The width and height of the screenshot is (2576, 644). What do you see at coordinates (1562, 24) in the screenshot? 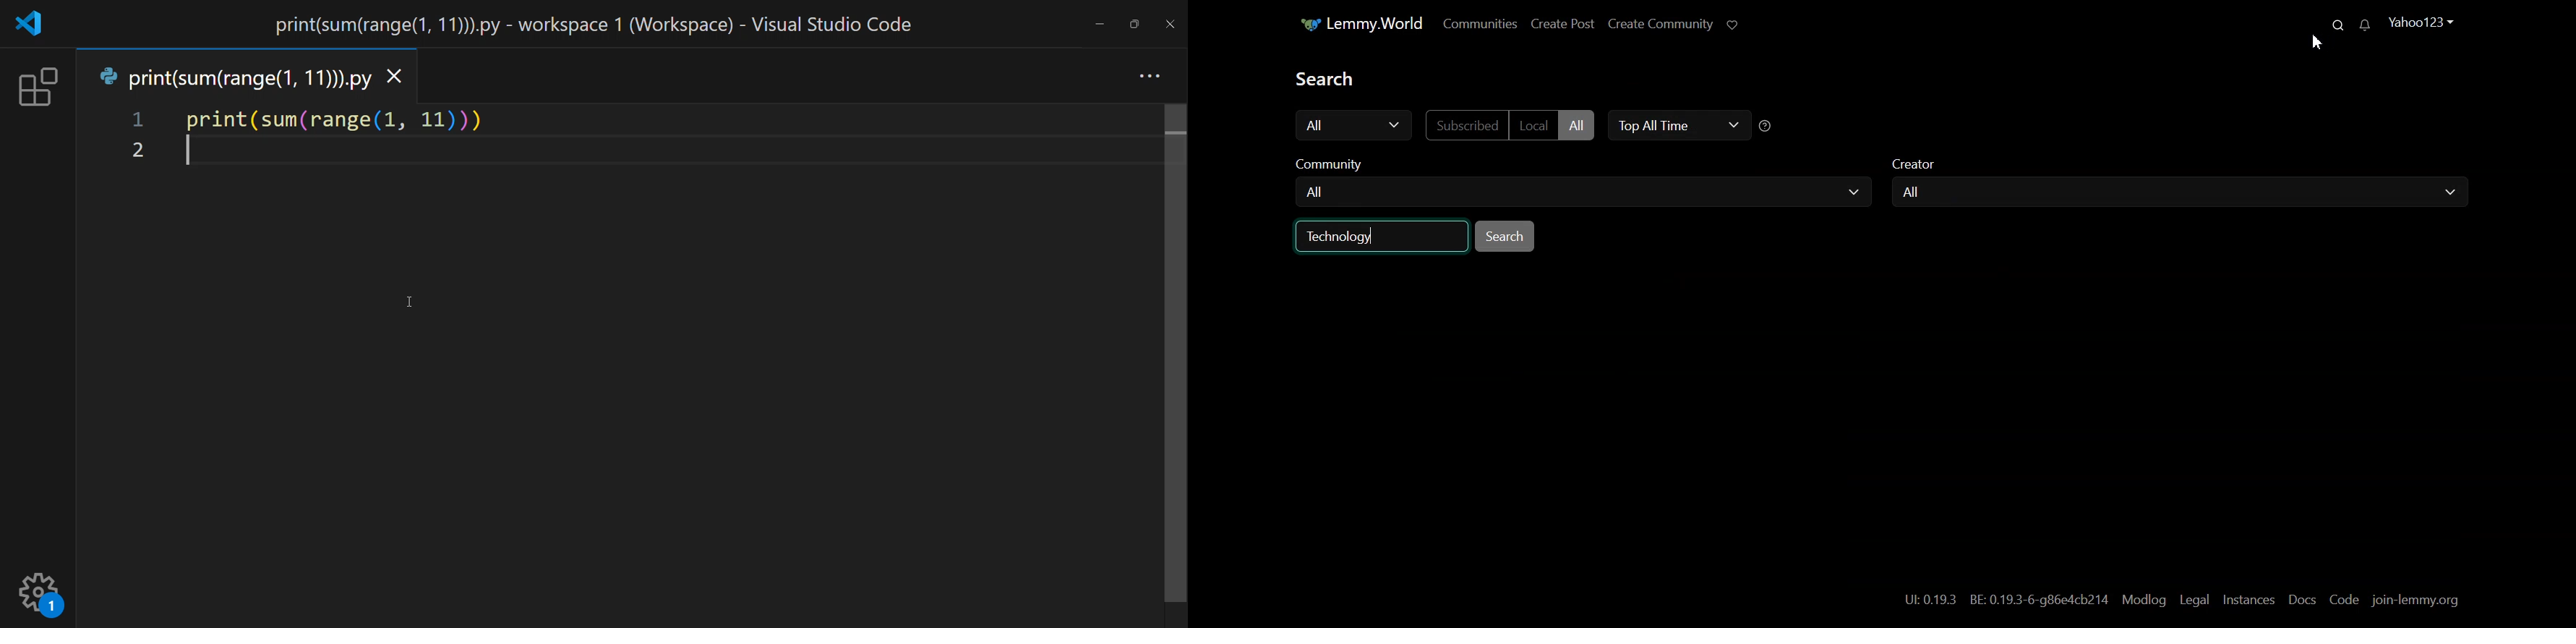
I see `Create Post` at bounding box center [1562, 24].